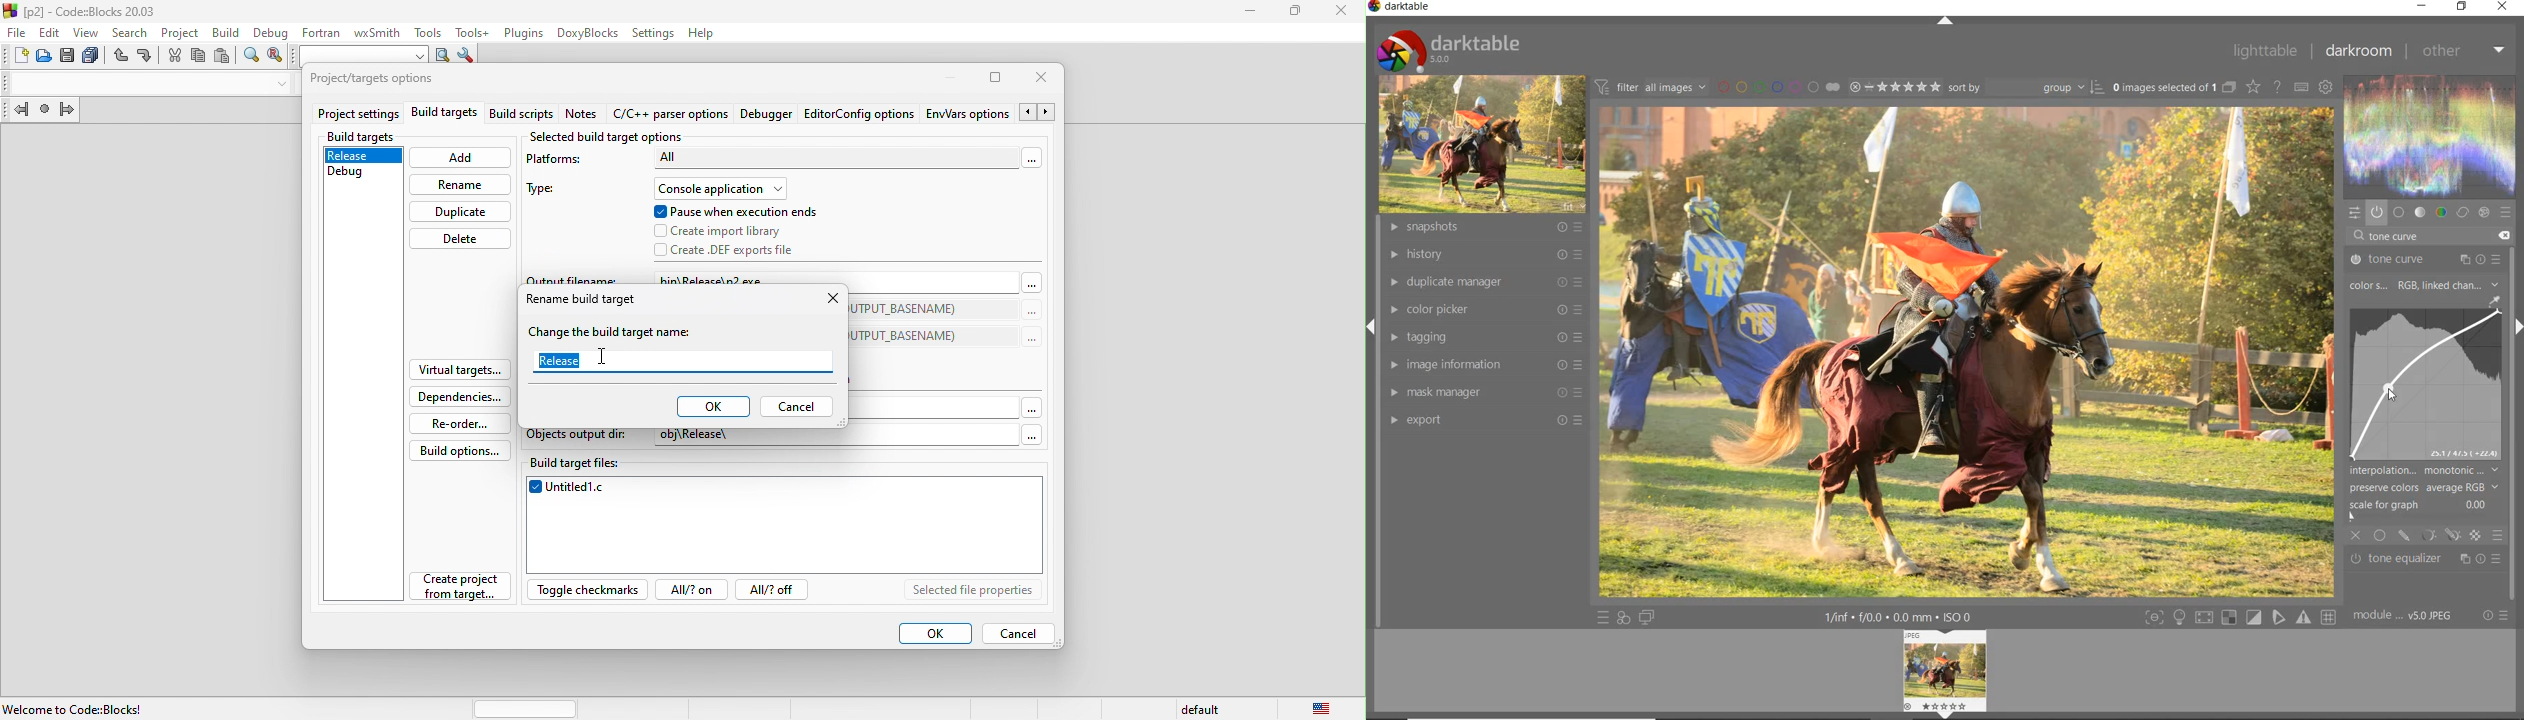  Describe the element at coordinates (585, 115) in the screenshot. I see `notes` at that location.